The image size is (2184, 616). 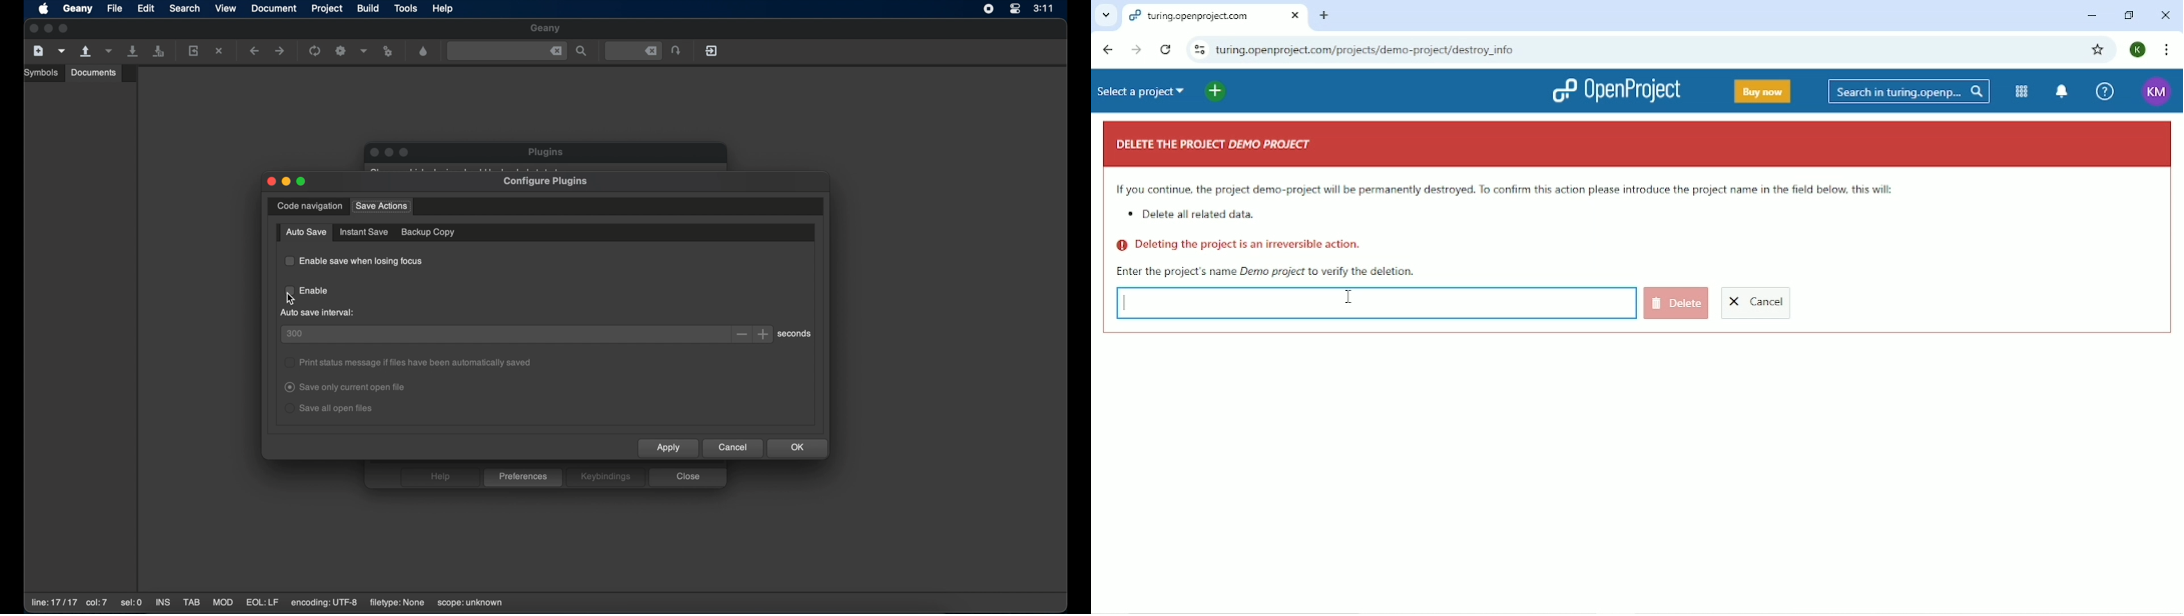 What do you see at coordinates (1138, 308) in the screenshot?
I see `Typing curosr` at bounding box center [1138, 308].